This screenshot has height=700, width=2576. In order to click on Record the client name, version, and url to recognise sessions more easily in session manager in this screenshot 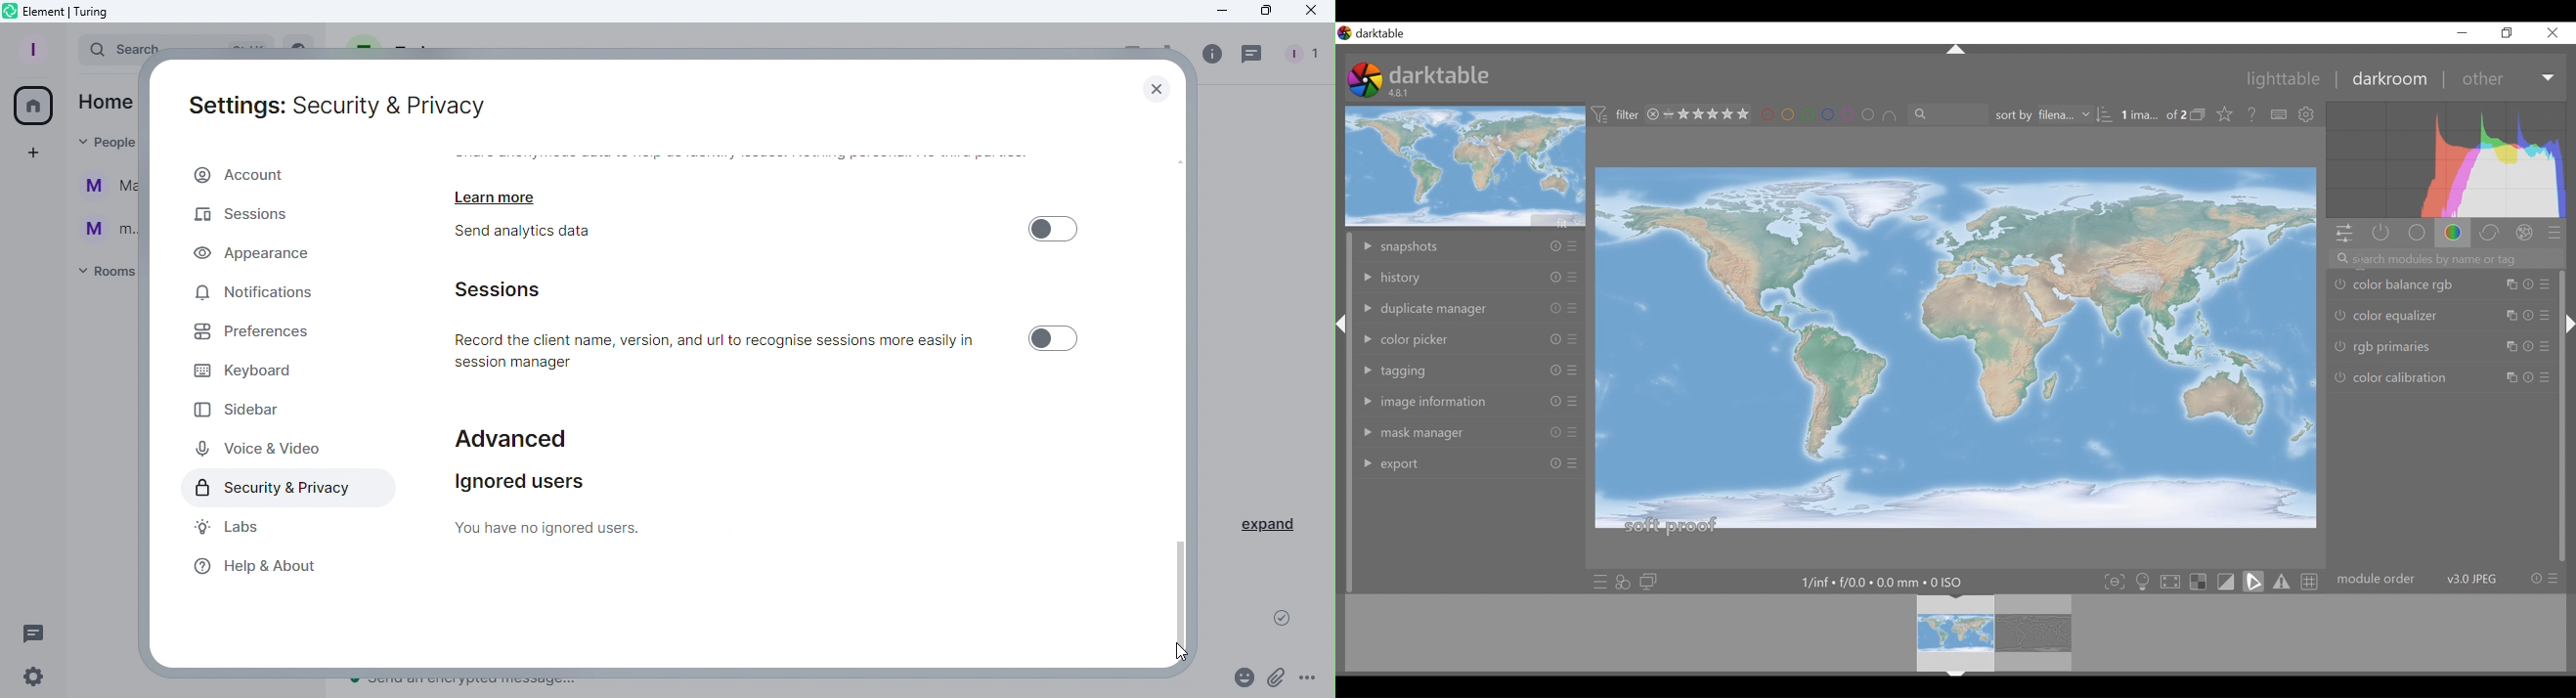, I will do `click(720, 349)`.